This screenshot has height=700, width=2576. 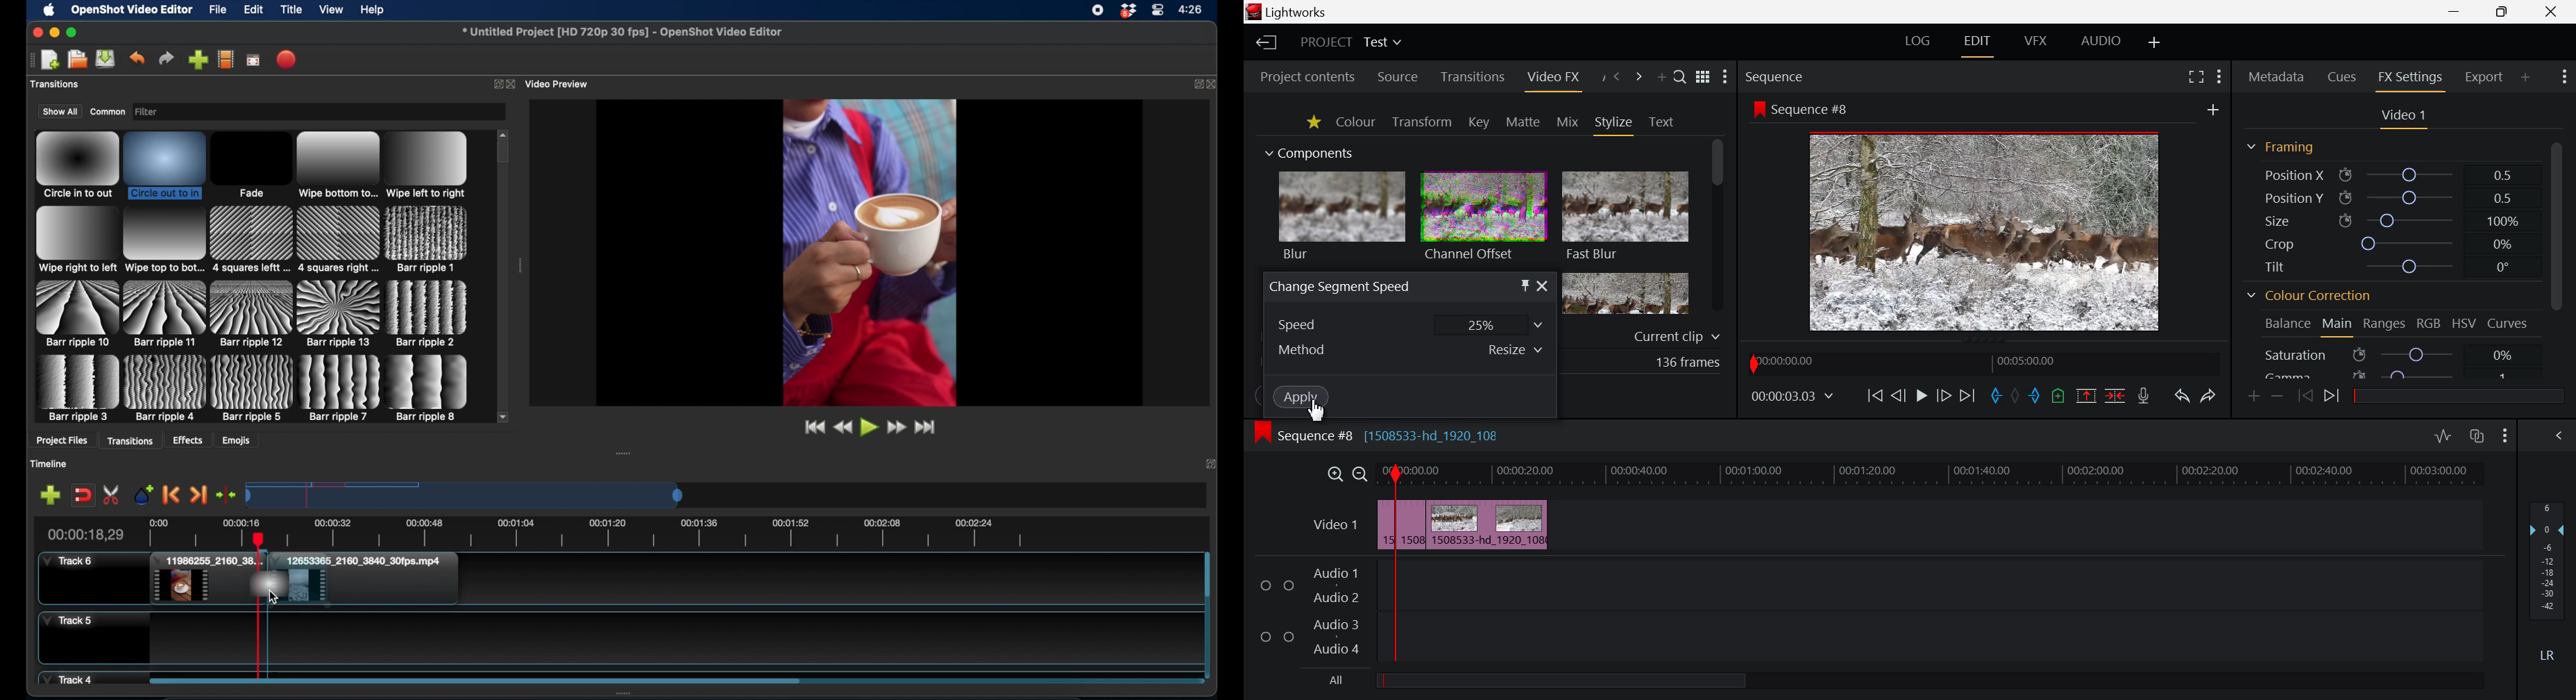 I want to click on Redo, so click(x=2207, y=397).